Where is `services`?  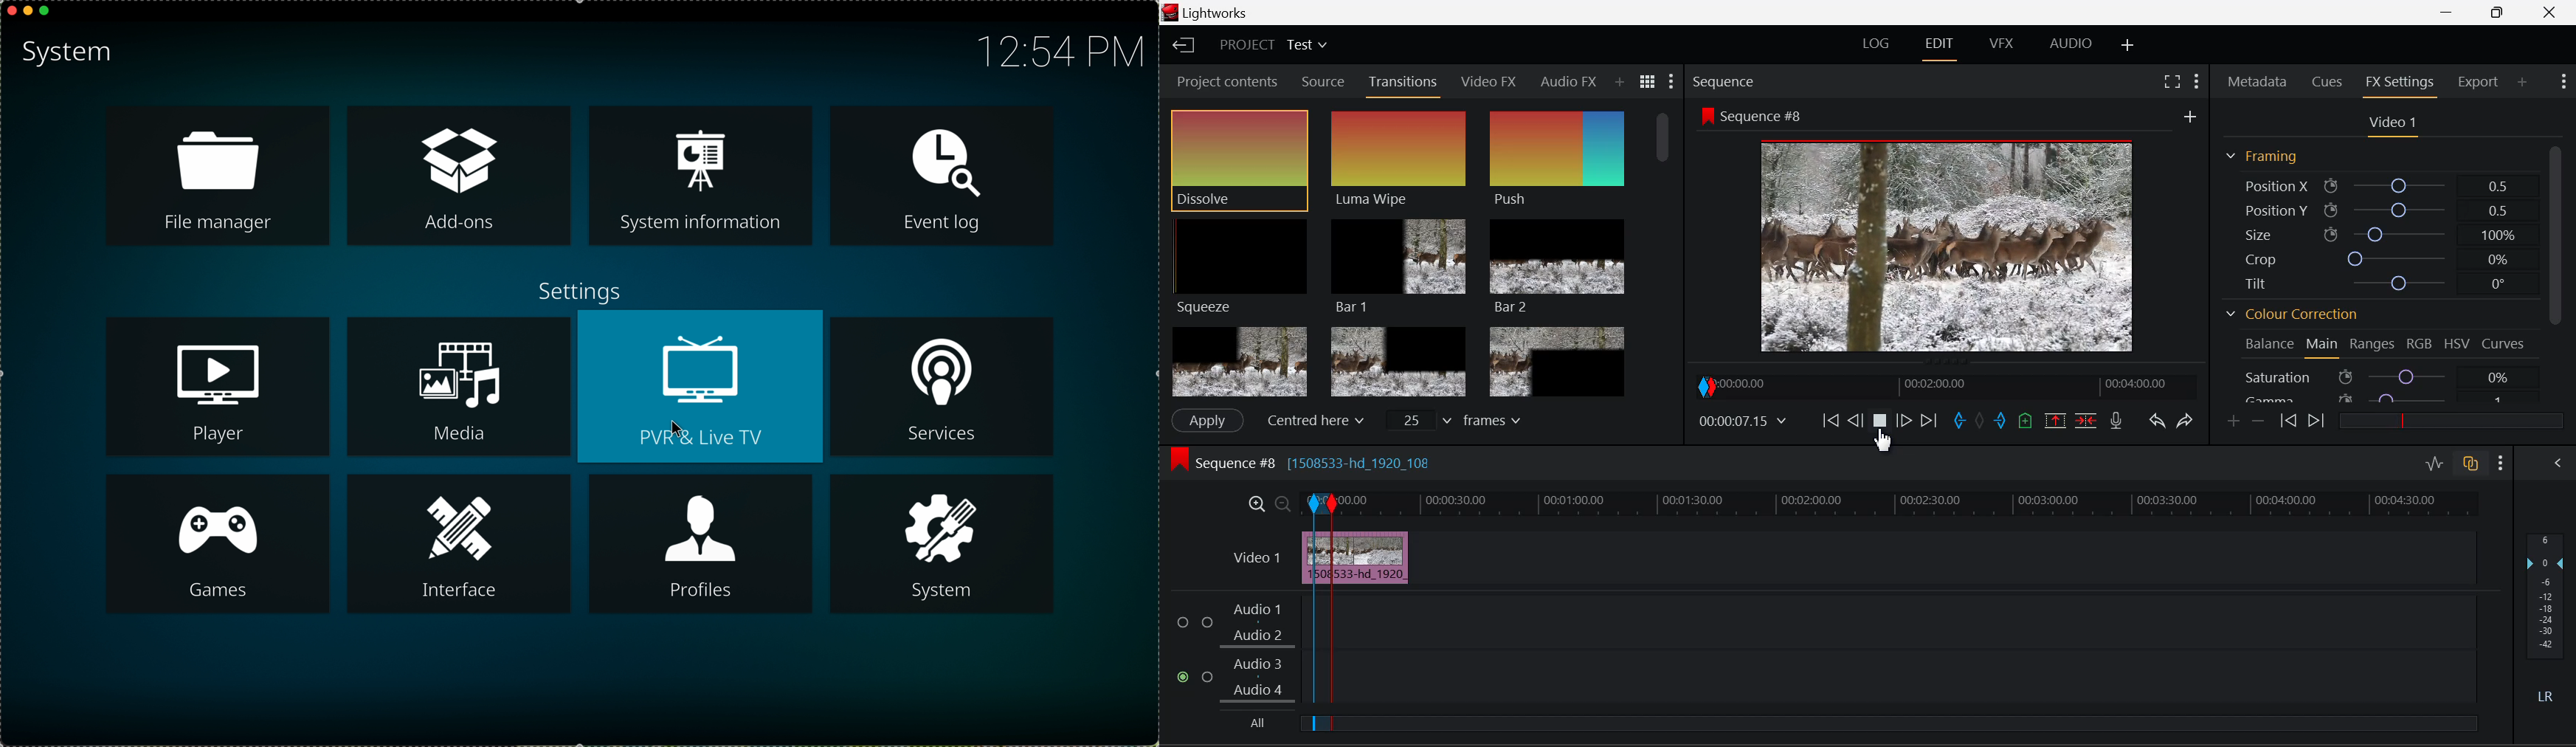
services is located at coordinates (942, 385).